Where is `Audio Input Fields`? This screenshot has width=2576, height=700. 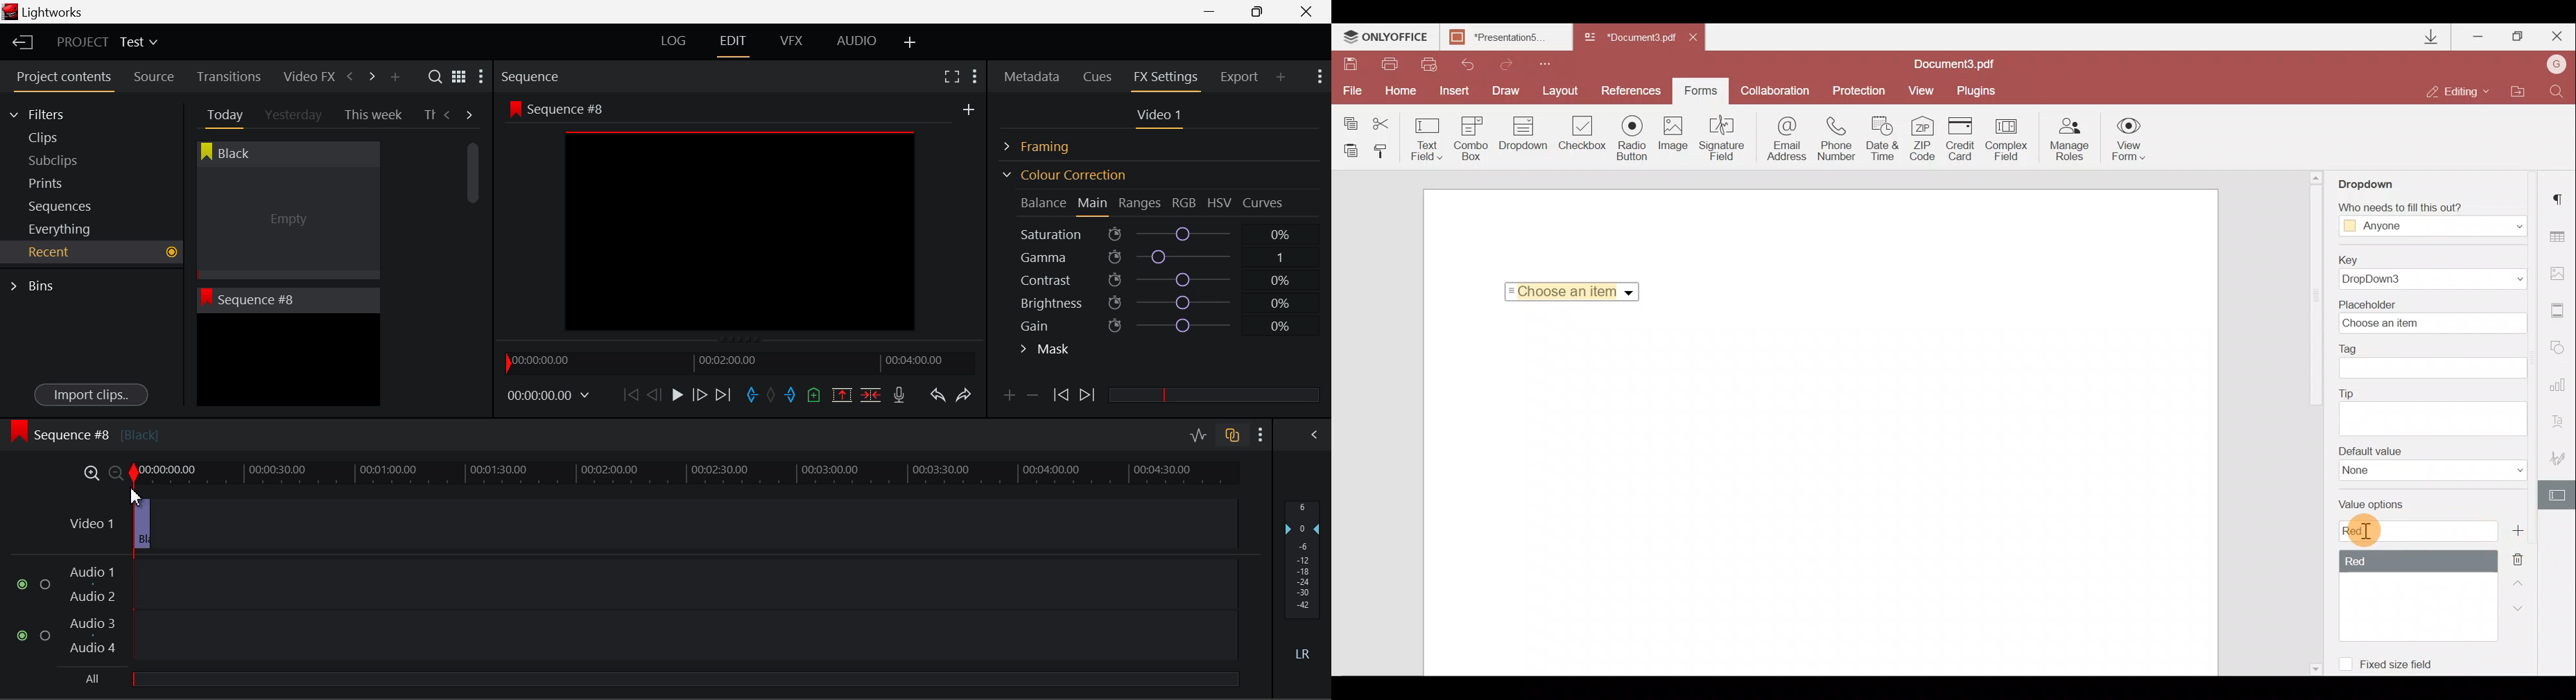 Audio Input Fields is located at coordinates (627, 611).